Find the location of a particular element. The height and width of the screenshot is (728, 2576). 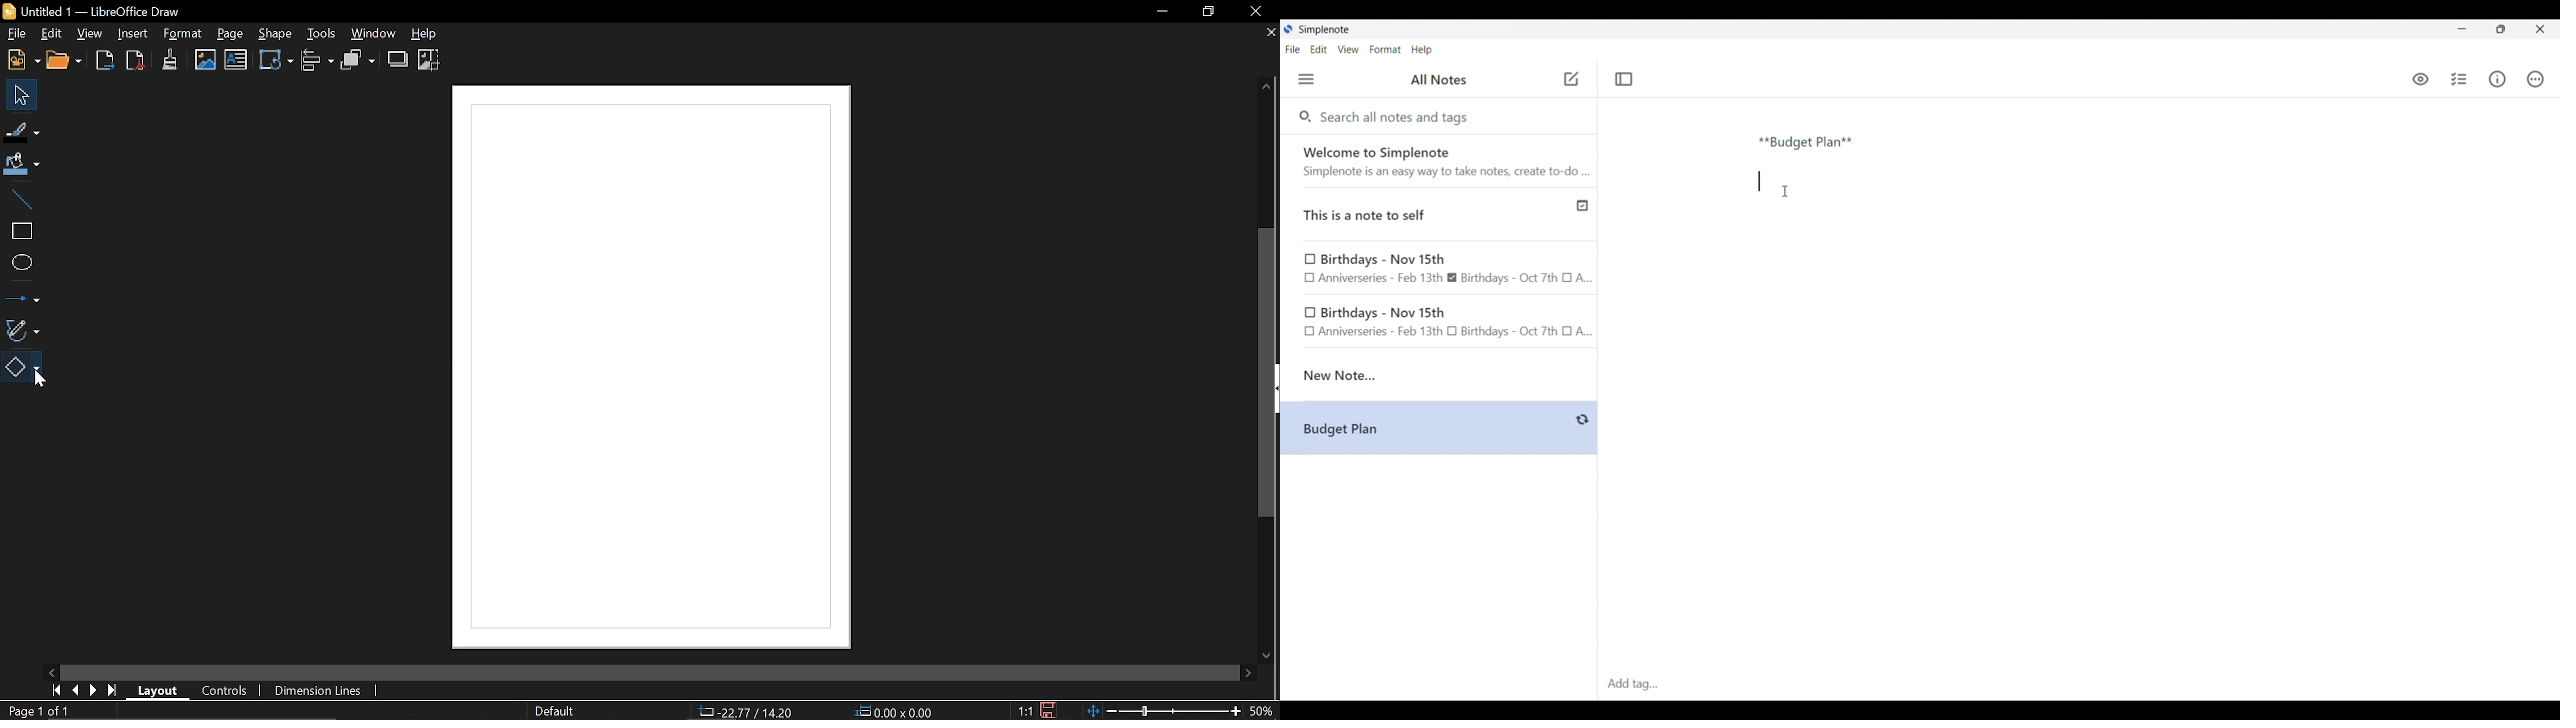

Current window is located at coordinates (100, 10).